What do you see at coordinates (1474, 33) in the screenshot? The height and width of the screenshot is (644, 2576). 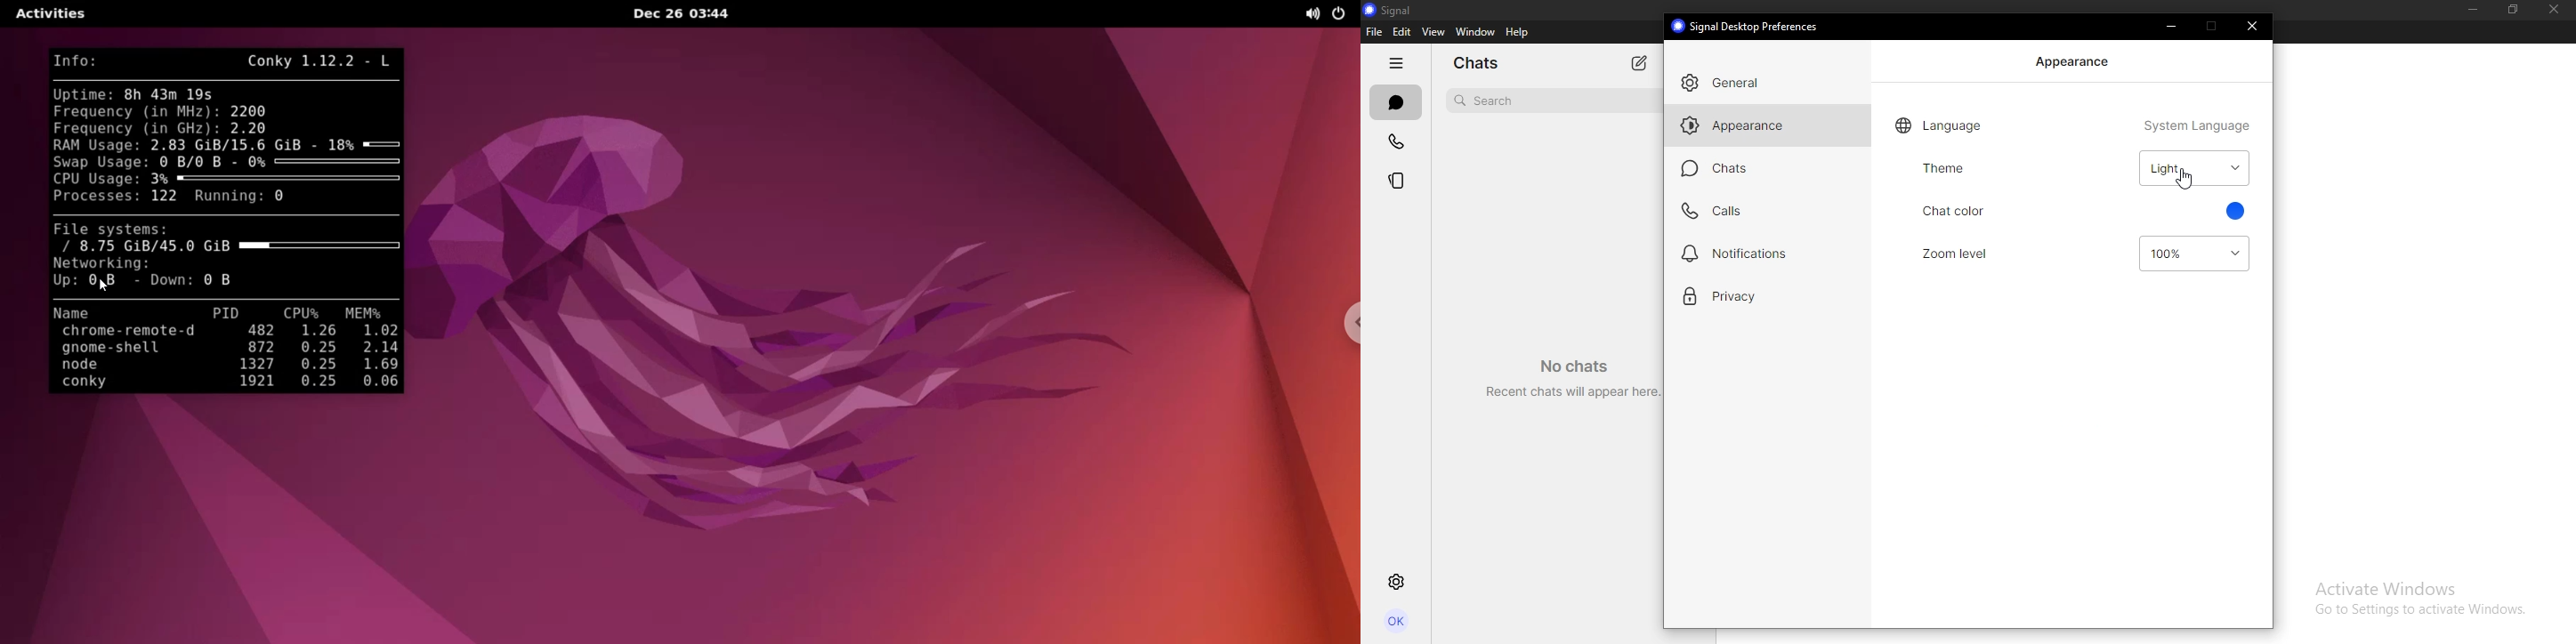 I see `window` at bounding box center [1474, 33].